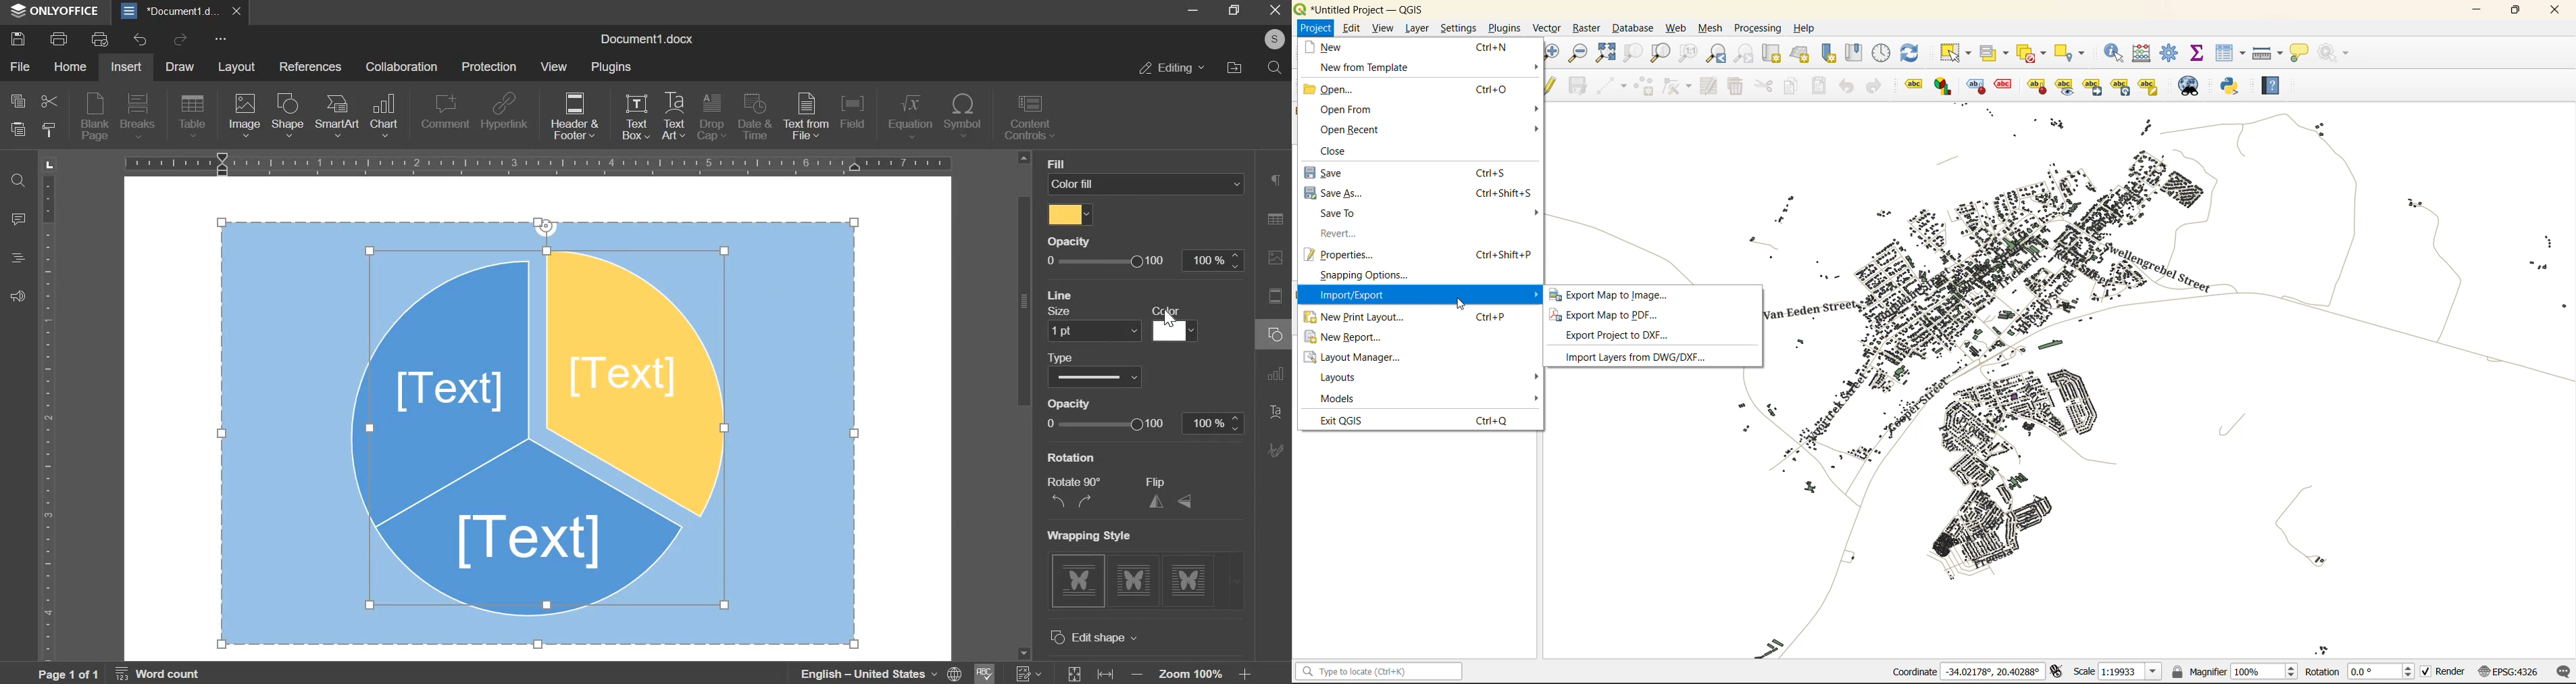 This screenshot has height=700, width=2576. Describe the element at coordinates (646, 38) in the screenshot. I see `Document1.docx` at that location.